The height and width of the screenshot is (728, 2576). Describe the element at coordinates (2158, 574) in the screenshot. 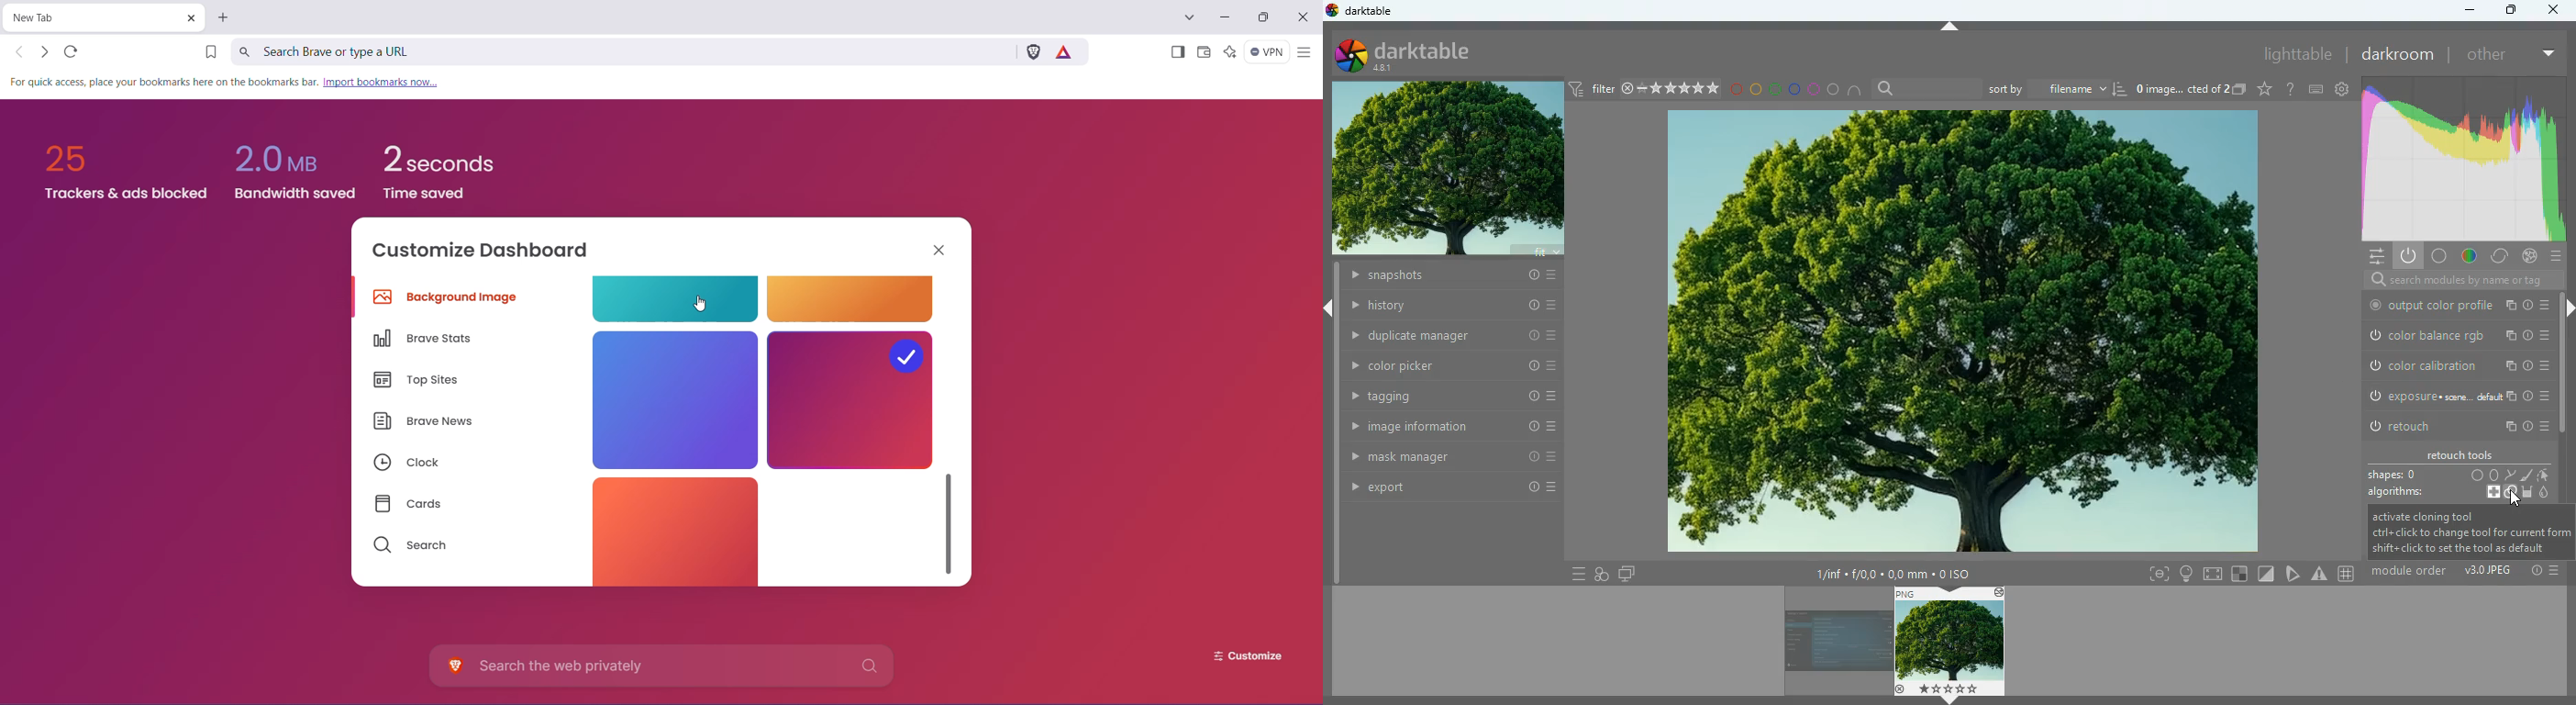

I see `frame` at that location.